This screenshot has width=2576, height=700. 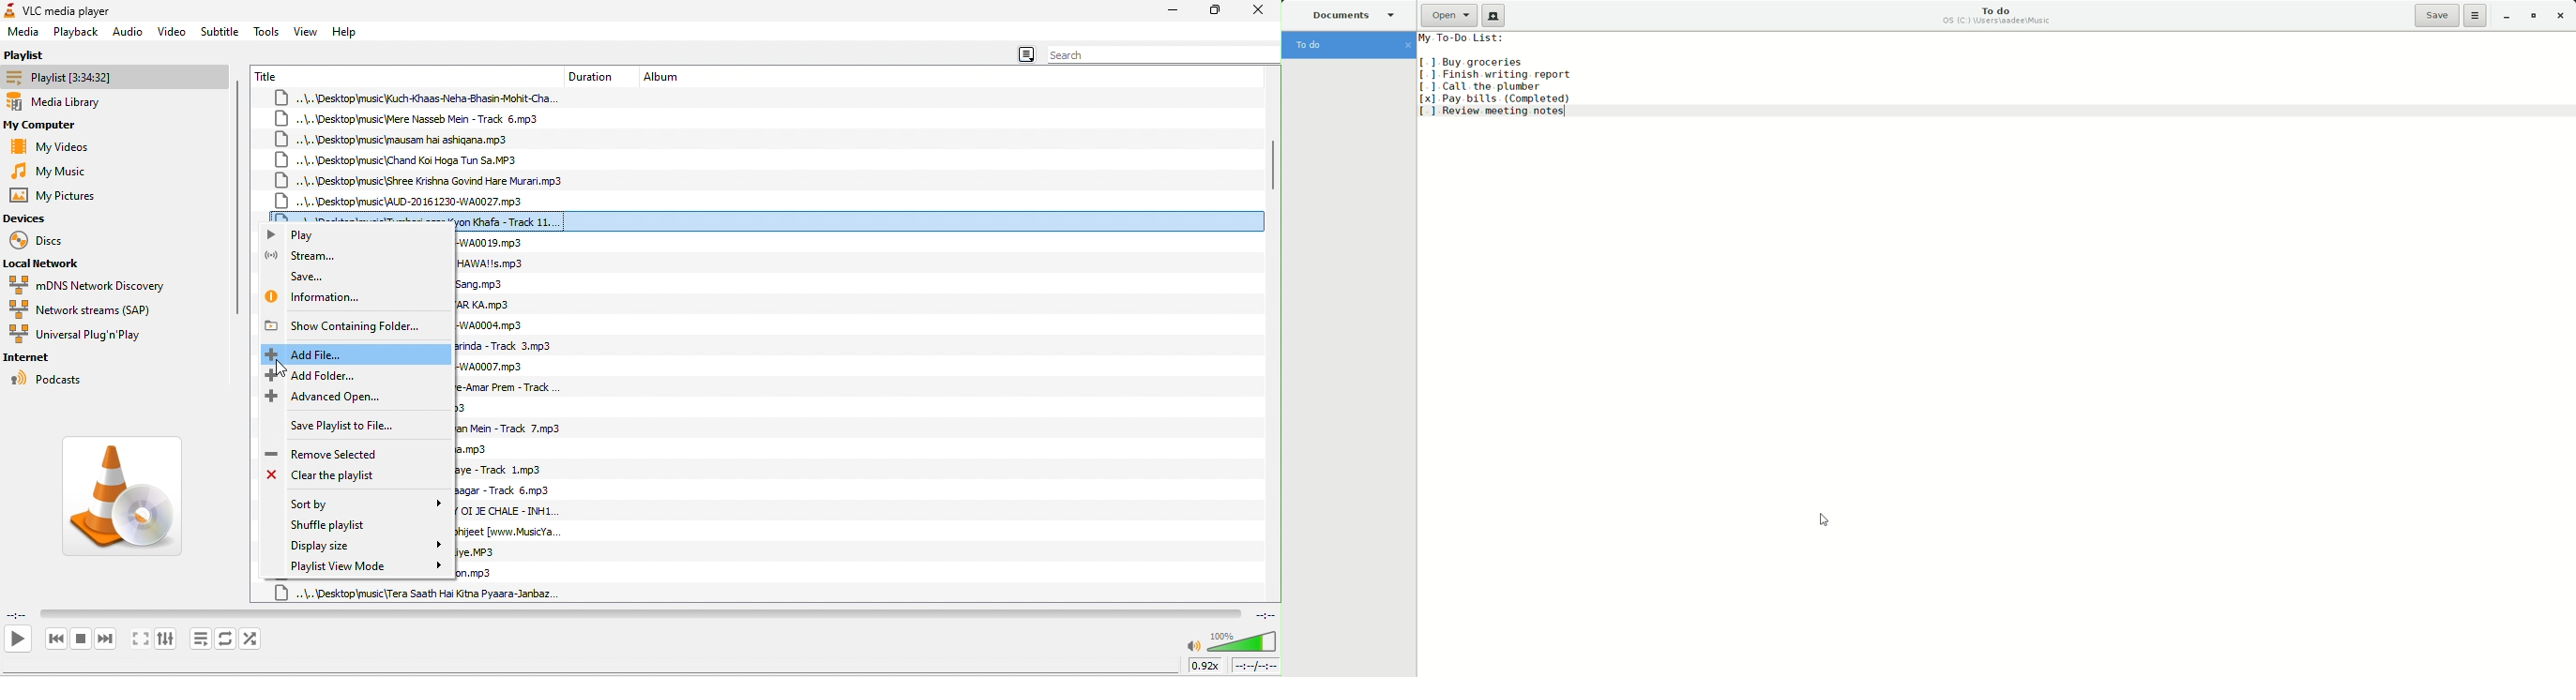 What do you see at coordinates (1999, 16) in the screenshot?
I see `To do` at bounding box center [1999, 16].